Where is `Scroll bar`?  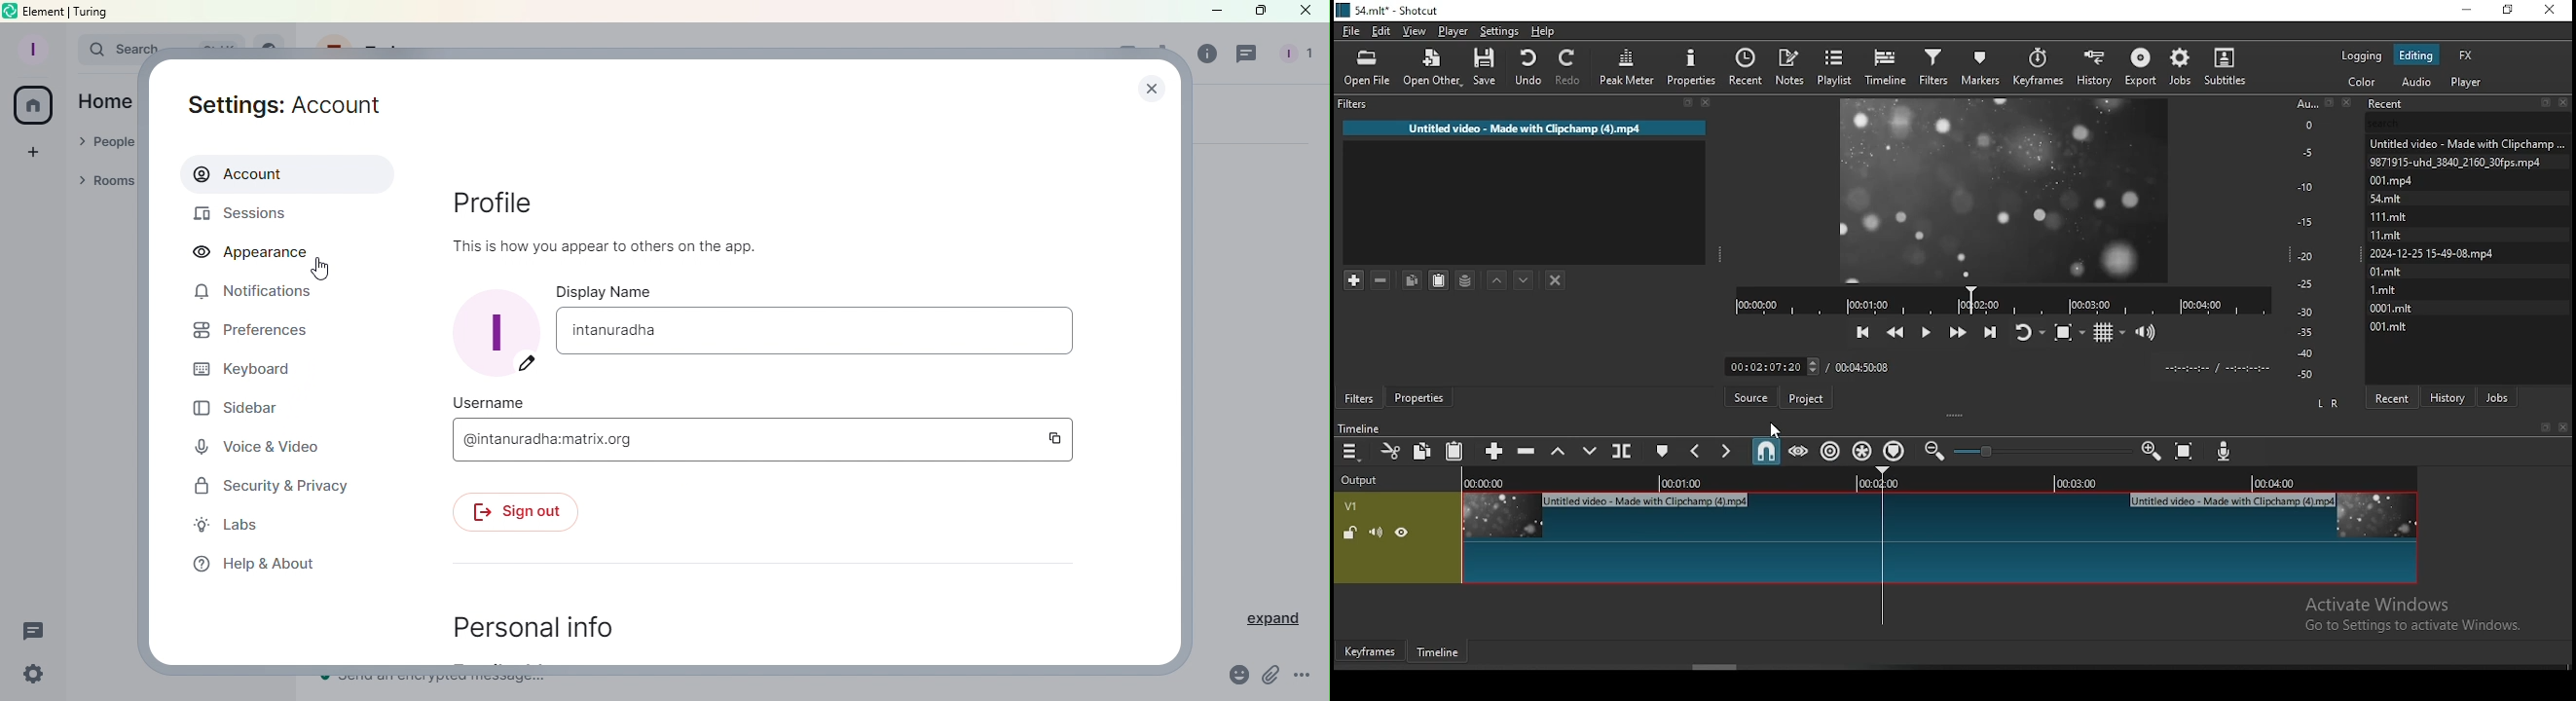
Scroll bar is located at coordinates (1714, 668).